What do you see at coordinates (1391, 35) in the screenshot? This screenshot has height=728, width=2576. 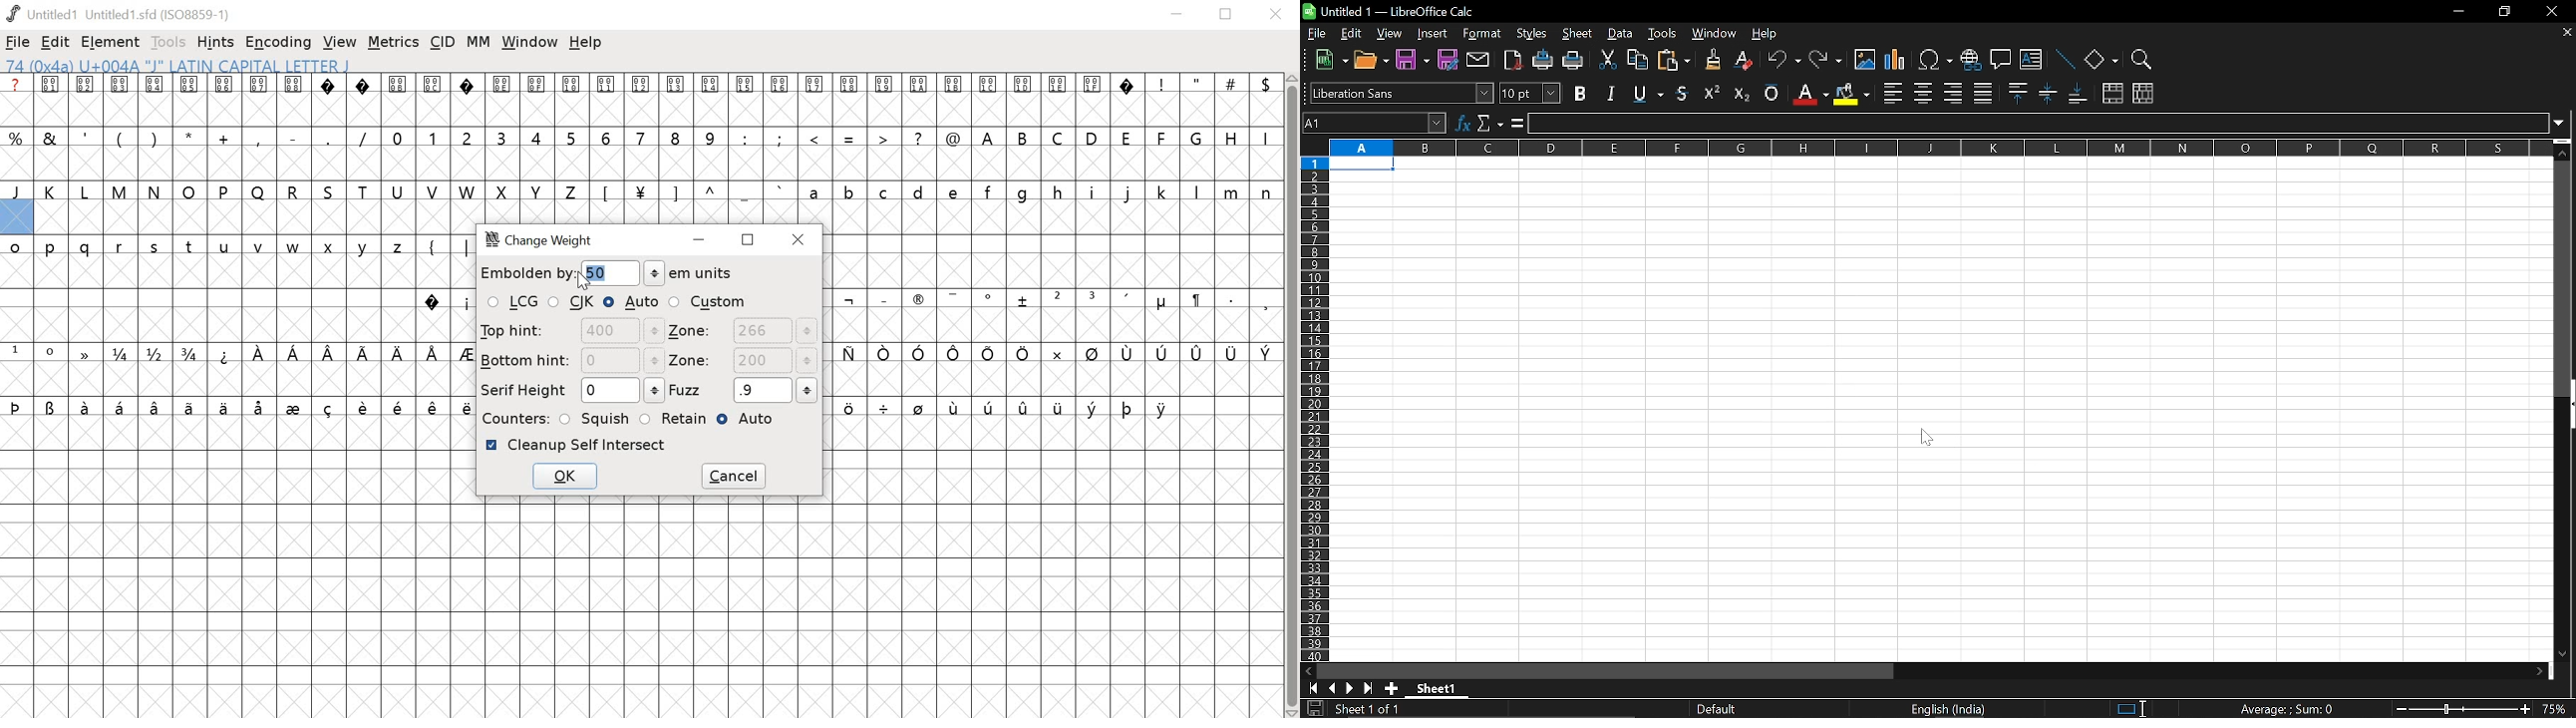 I see `view` at bounding box center [1391, 35].